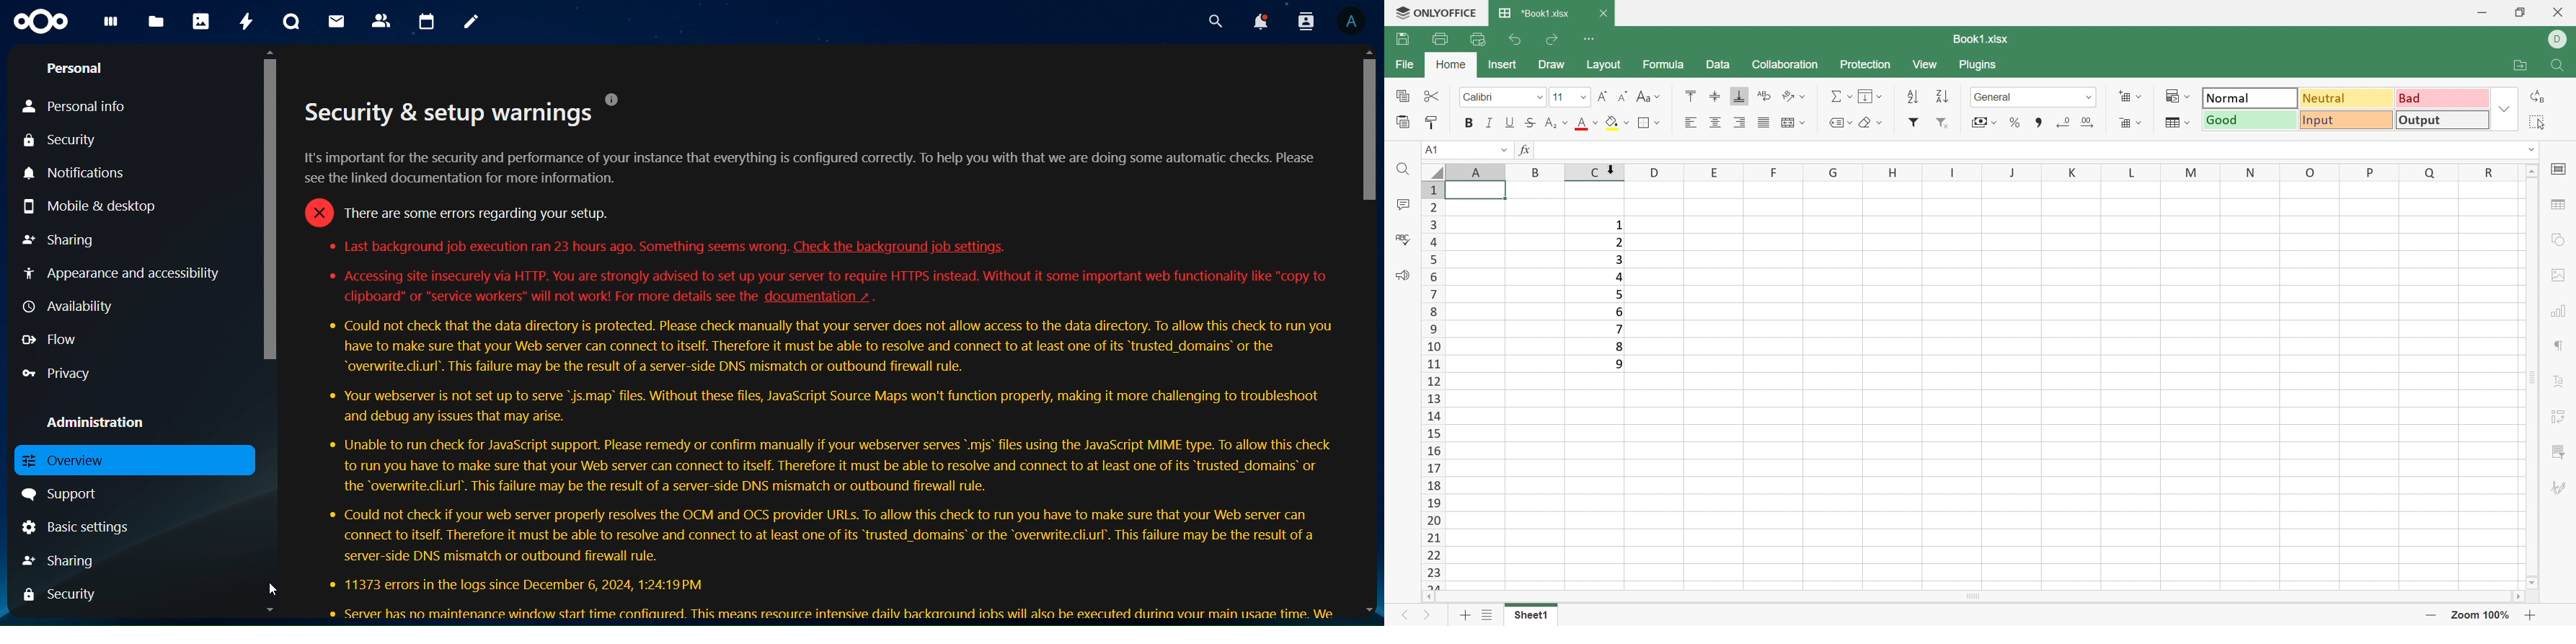  I want to click on Replace, so click(2537, 98).